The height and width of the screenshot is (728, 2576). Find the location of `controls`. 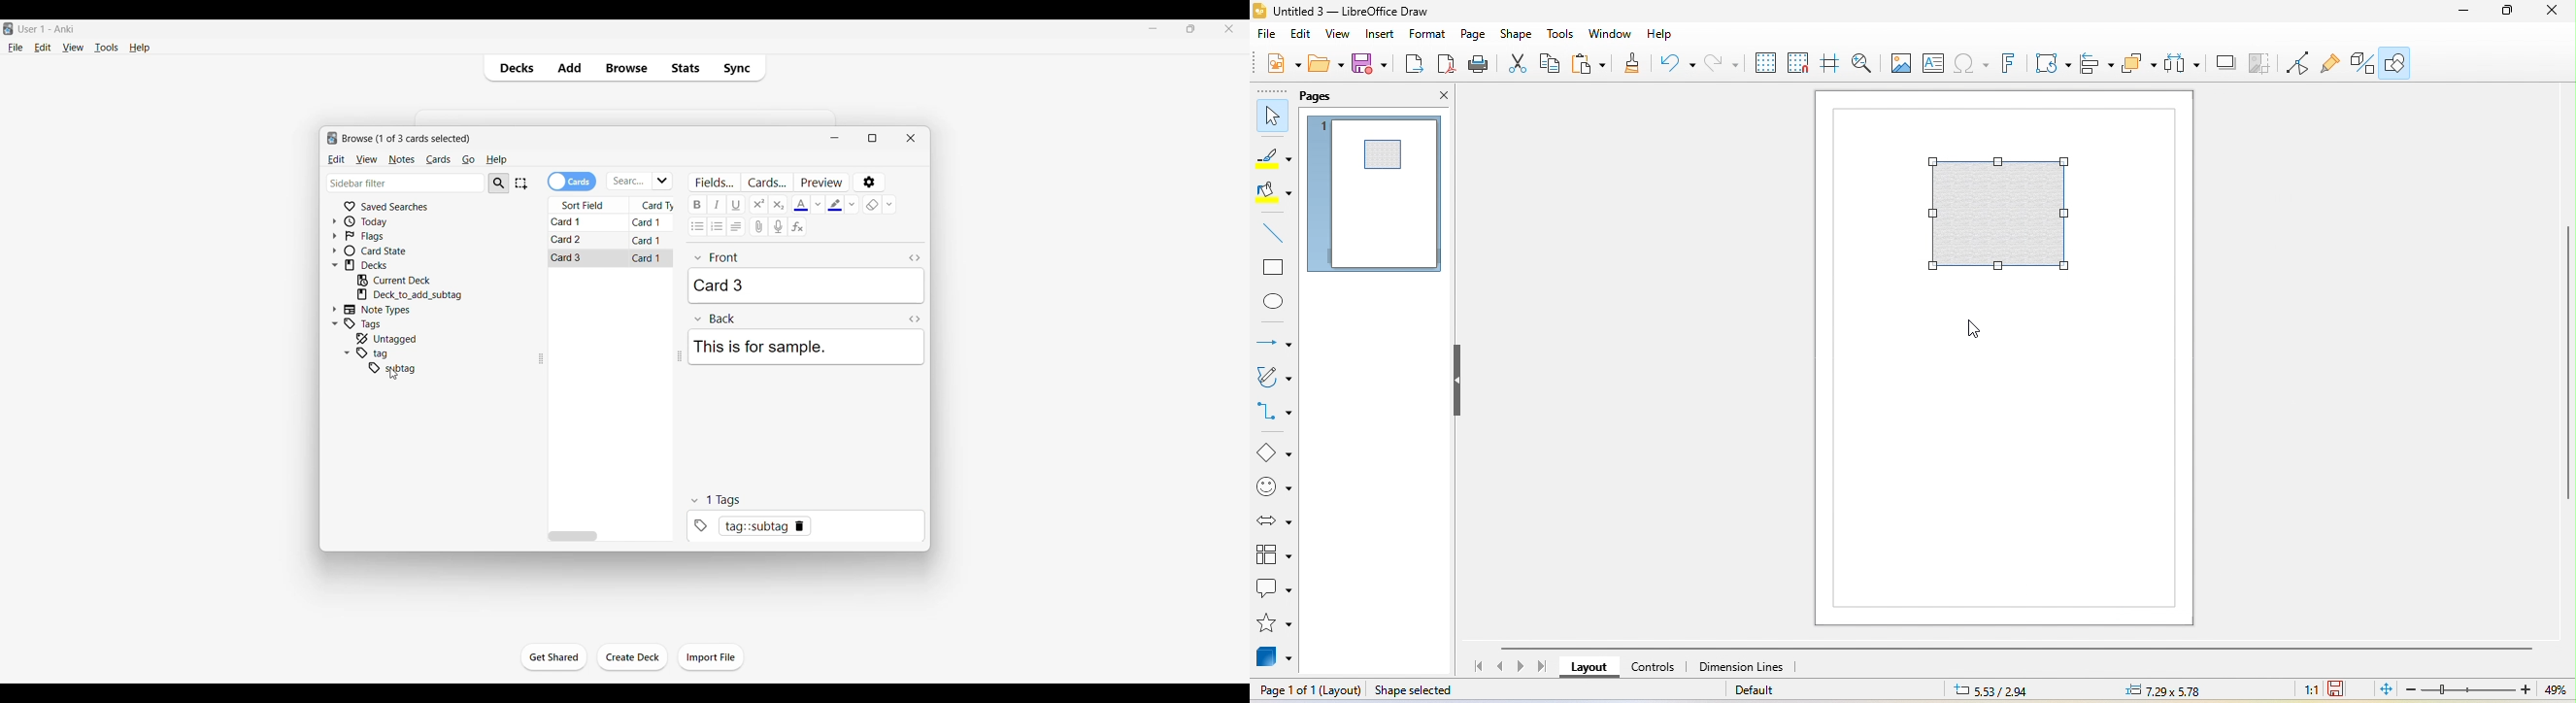

controls is located at coordinates (1659, 669).